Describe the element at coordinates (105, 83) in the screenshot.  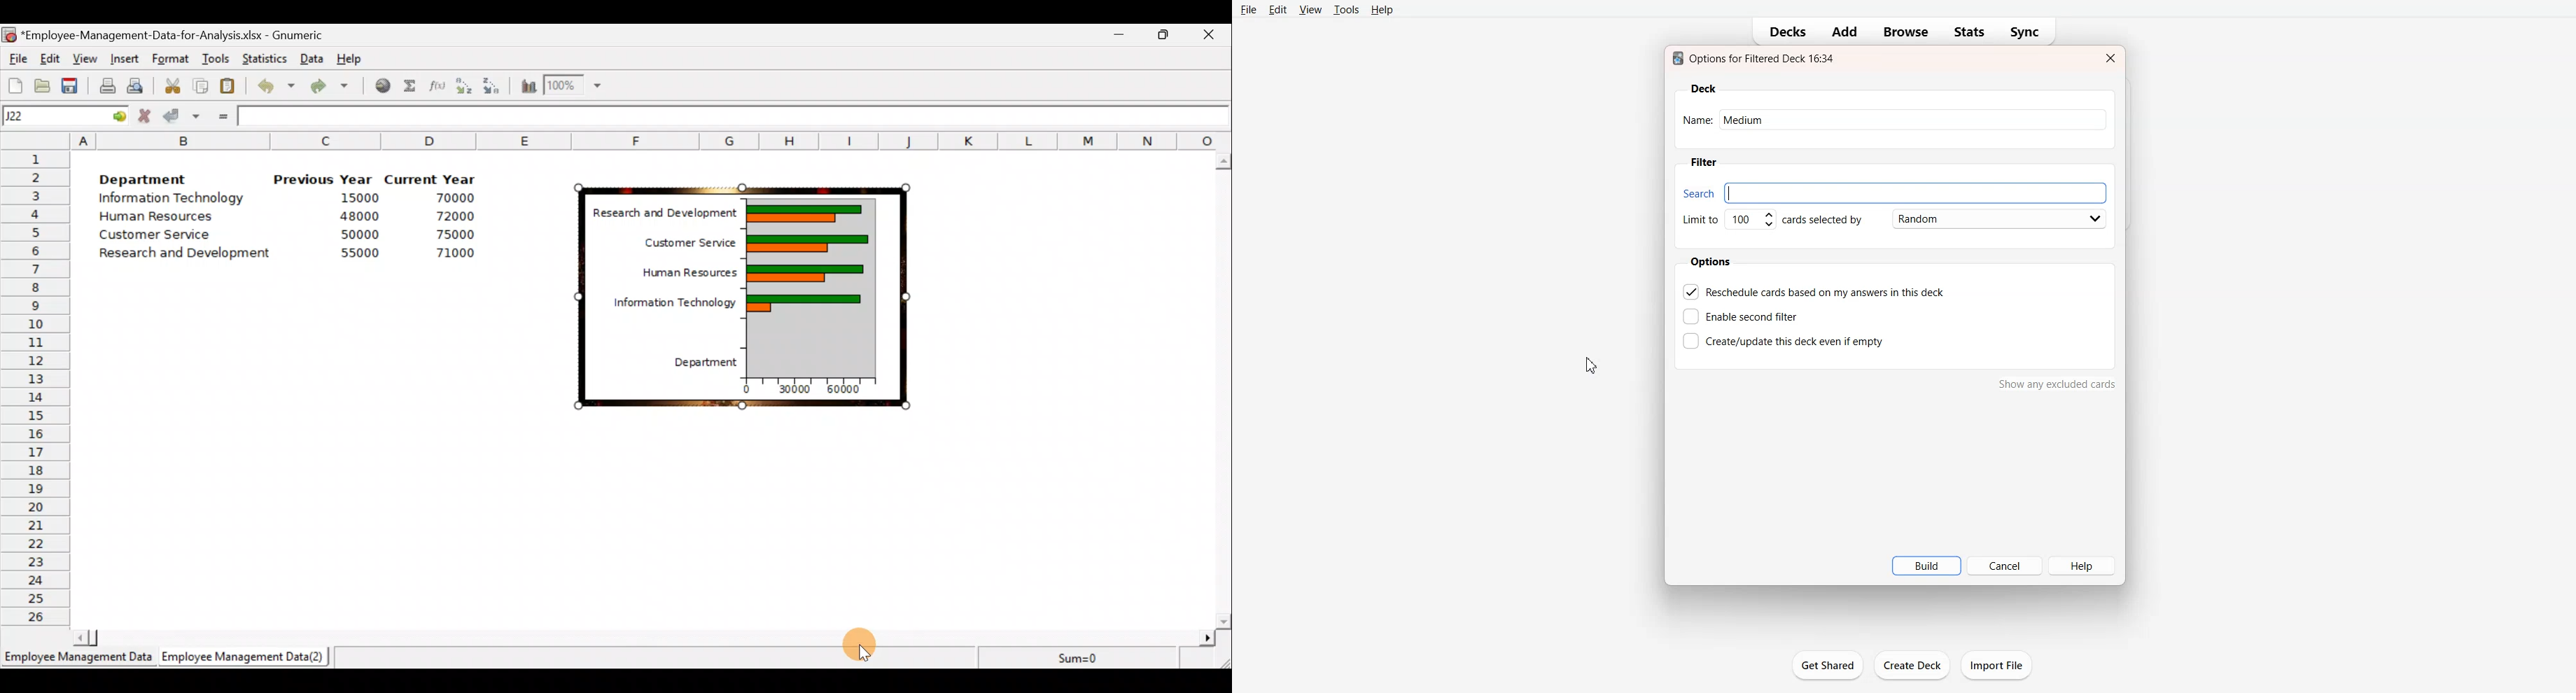
I see `Print current file` at that location.